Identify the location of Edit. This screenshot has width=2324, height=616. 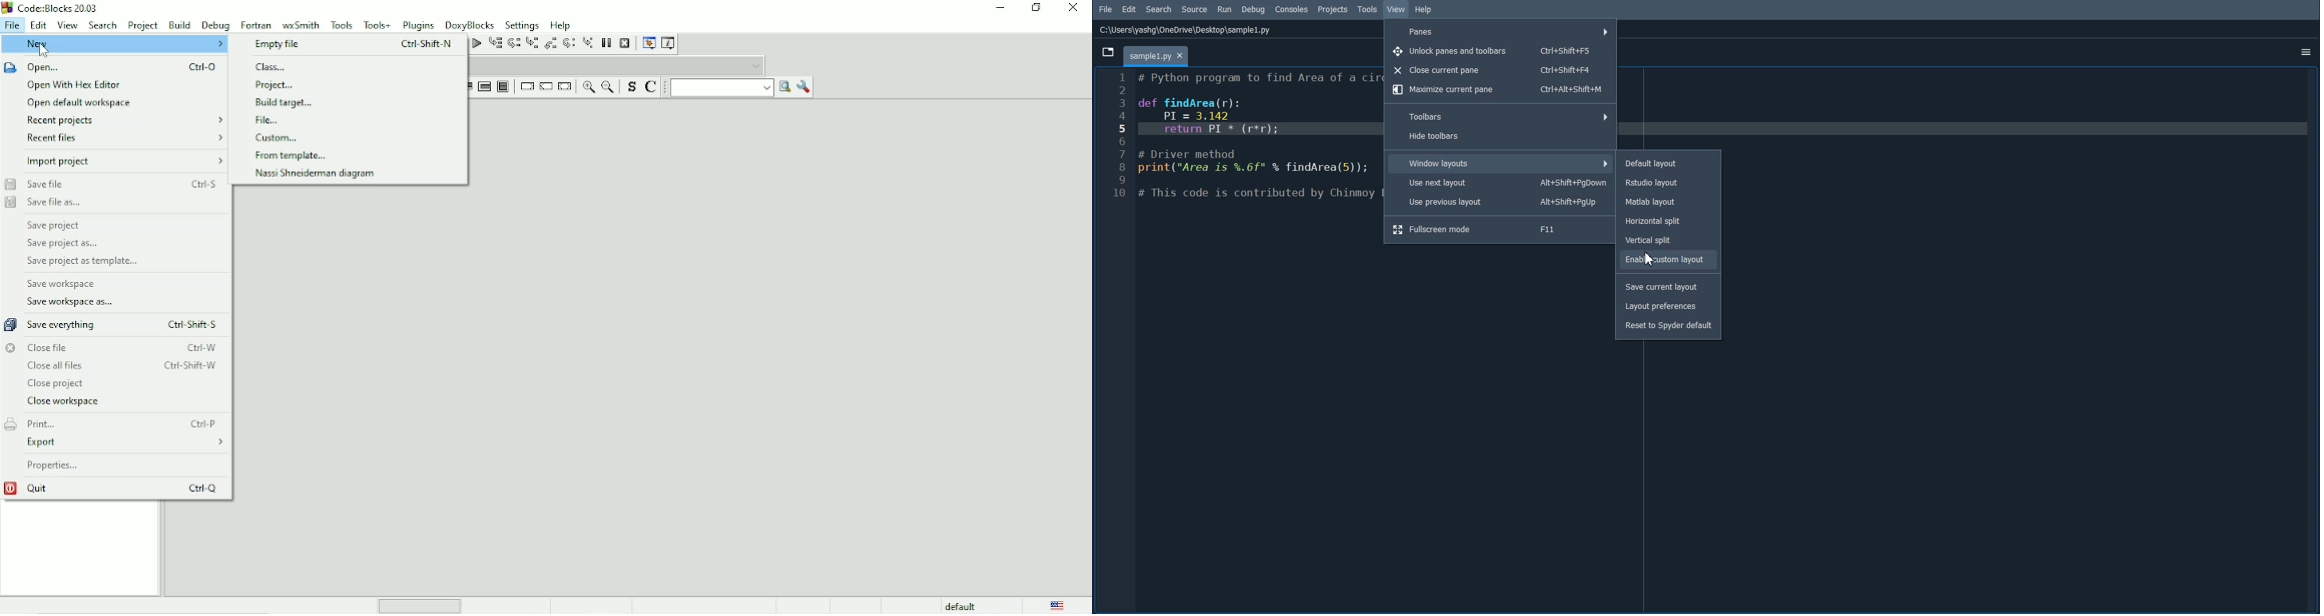
(1130, 9).